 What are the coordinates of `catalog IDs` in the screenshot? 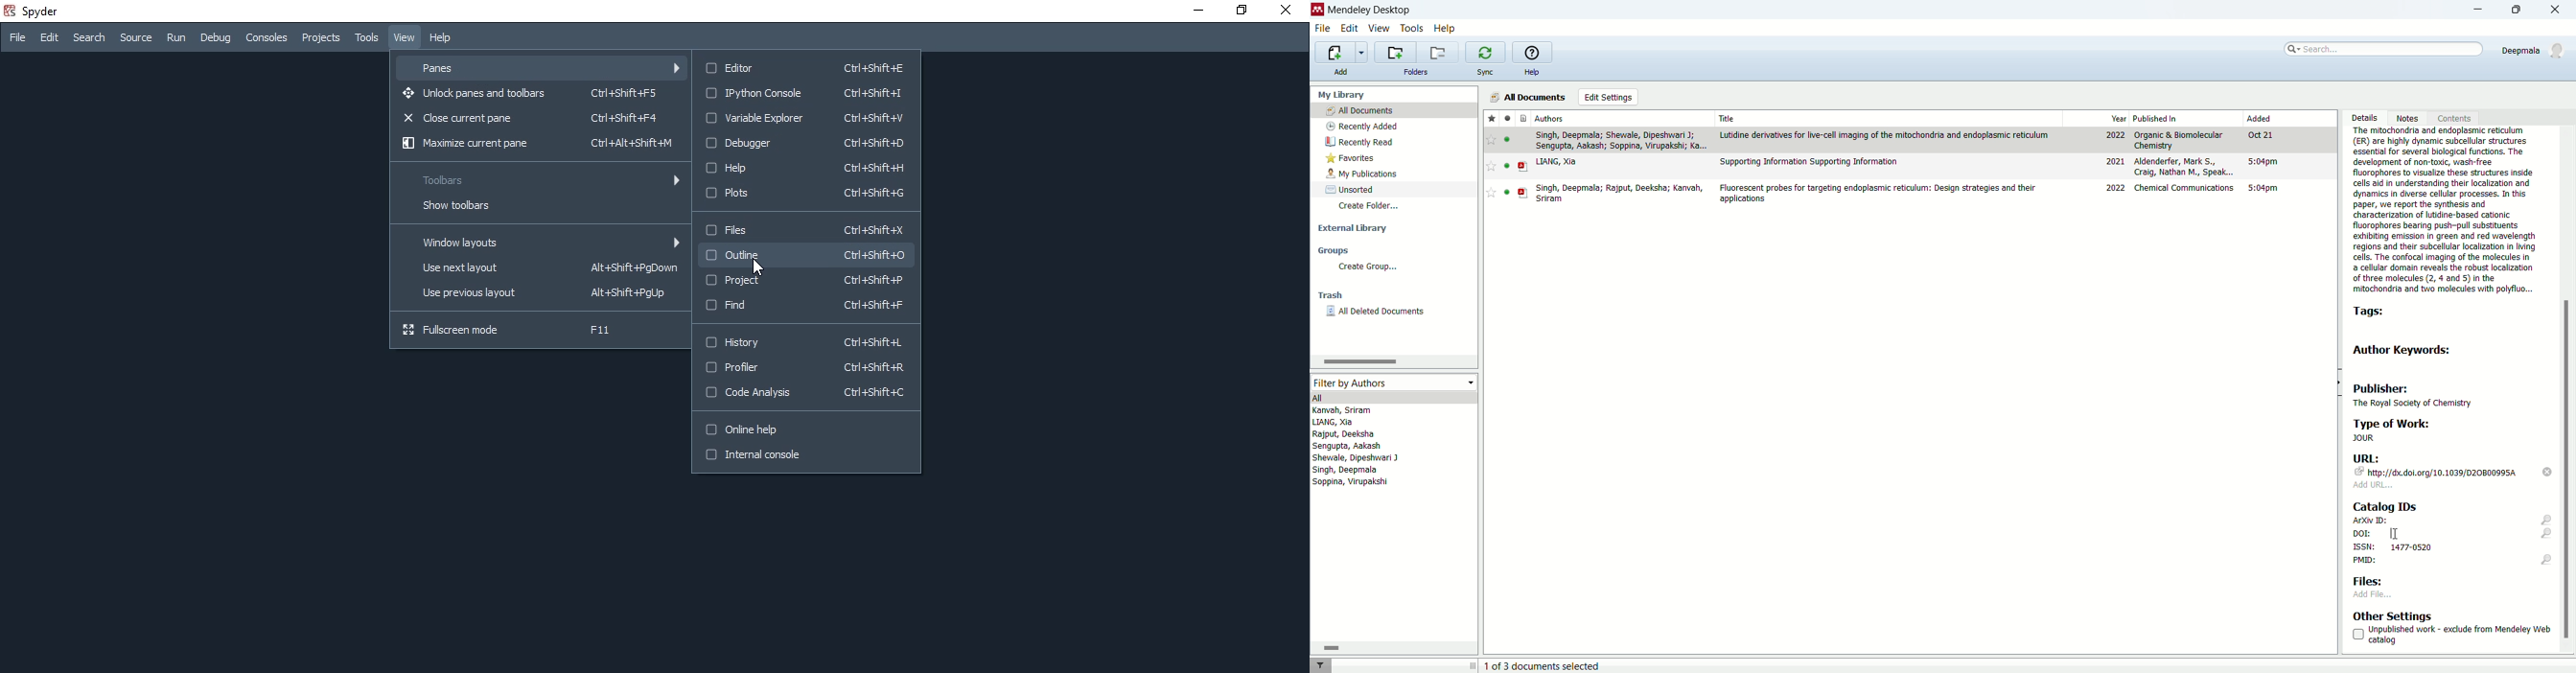 It's located at (2384, 505).